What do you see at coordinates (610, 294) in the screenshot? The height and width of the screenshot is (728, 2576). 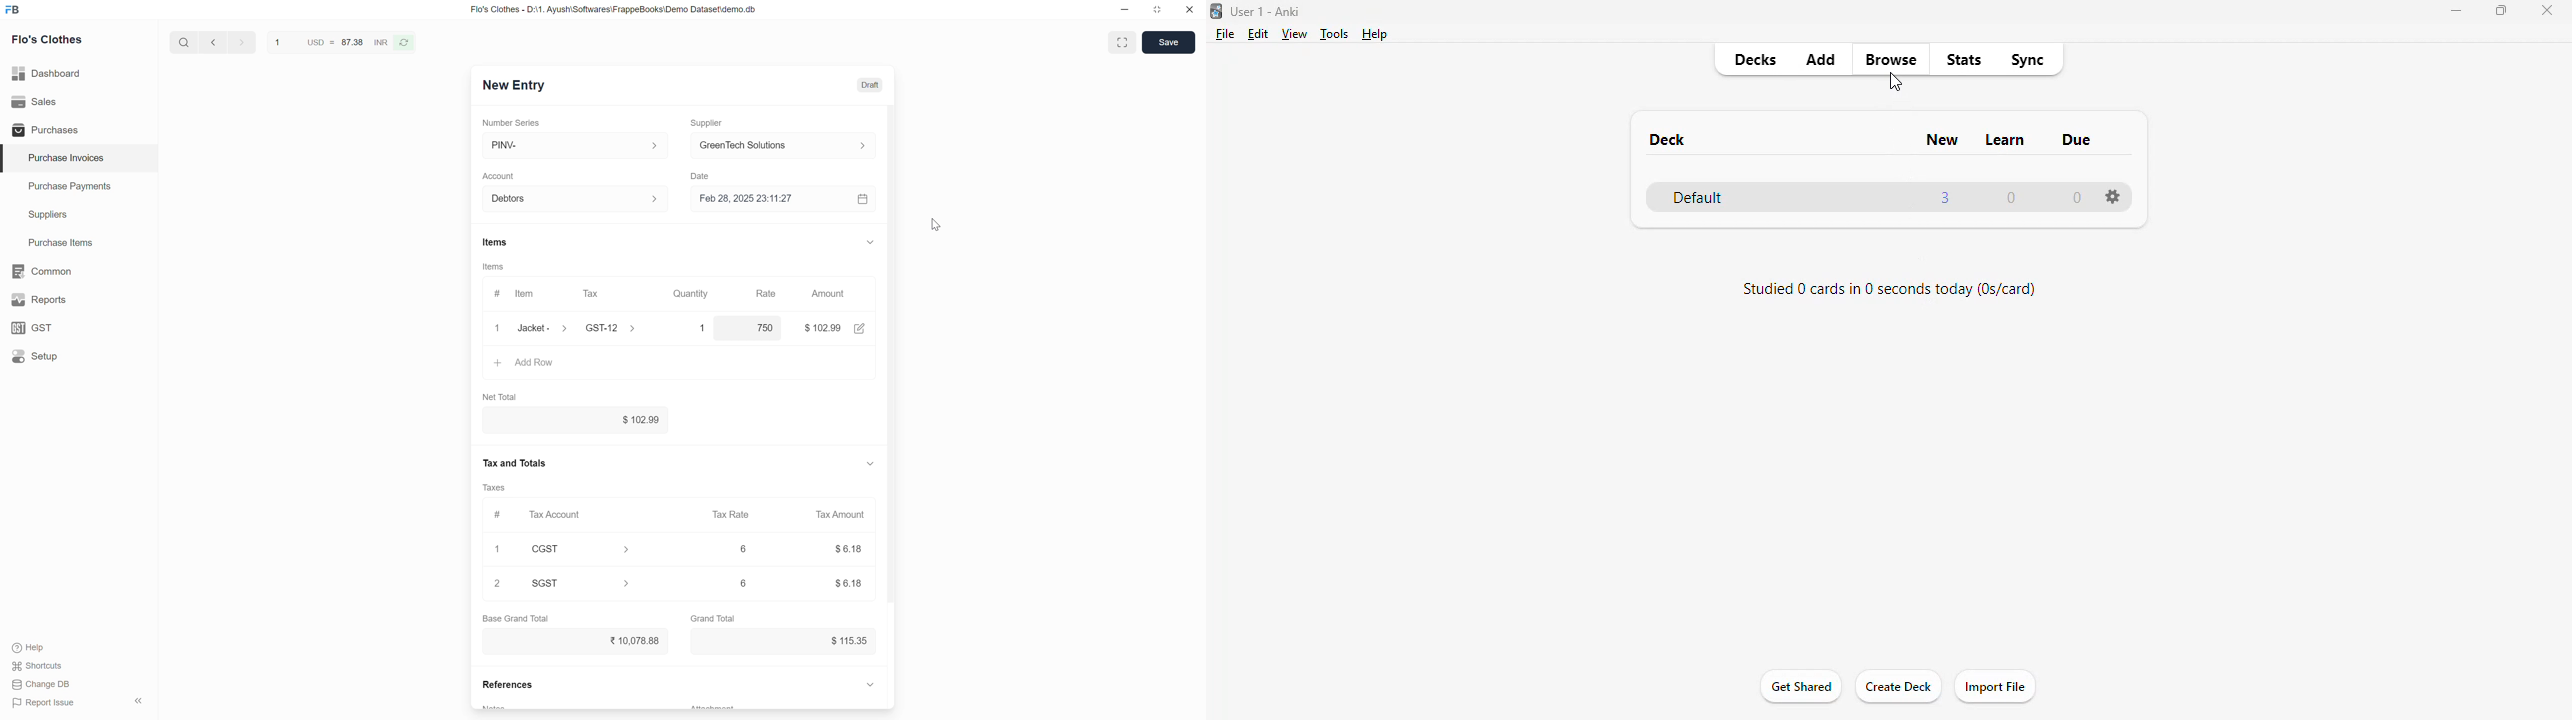 I see `Tax` at bounding box center [610, 294].